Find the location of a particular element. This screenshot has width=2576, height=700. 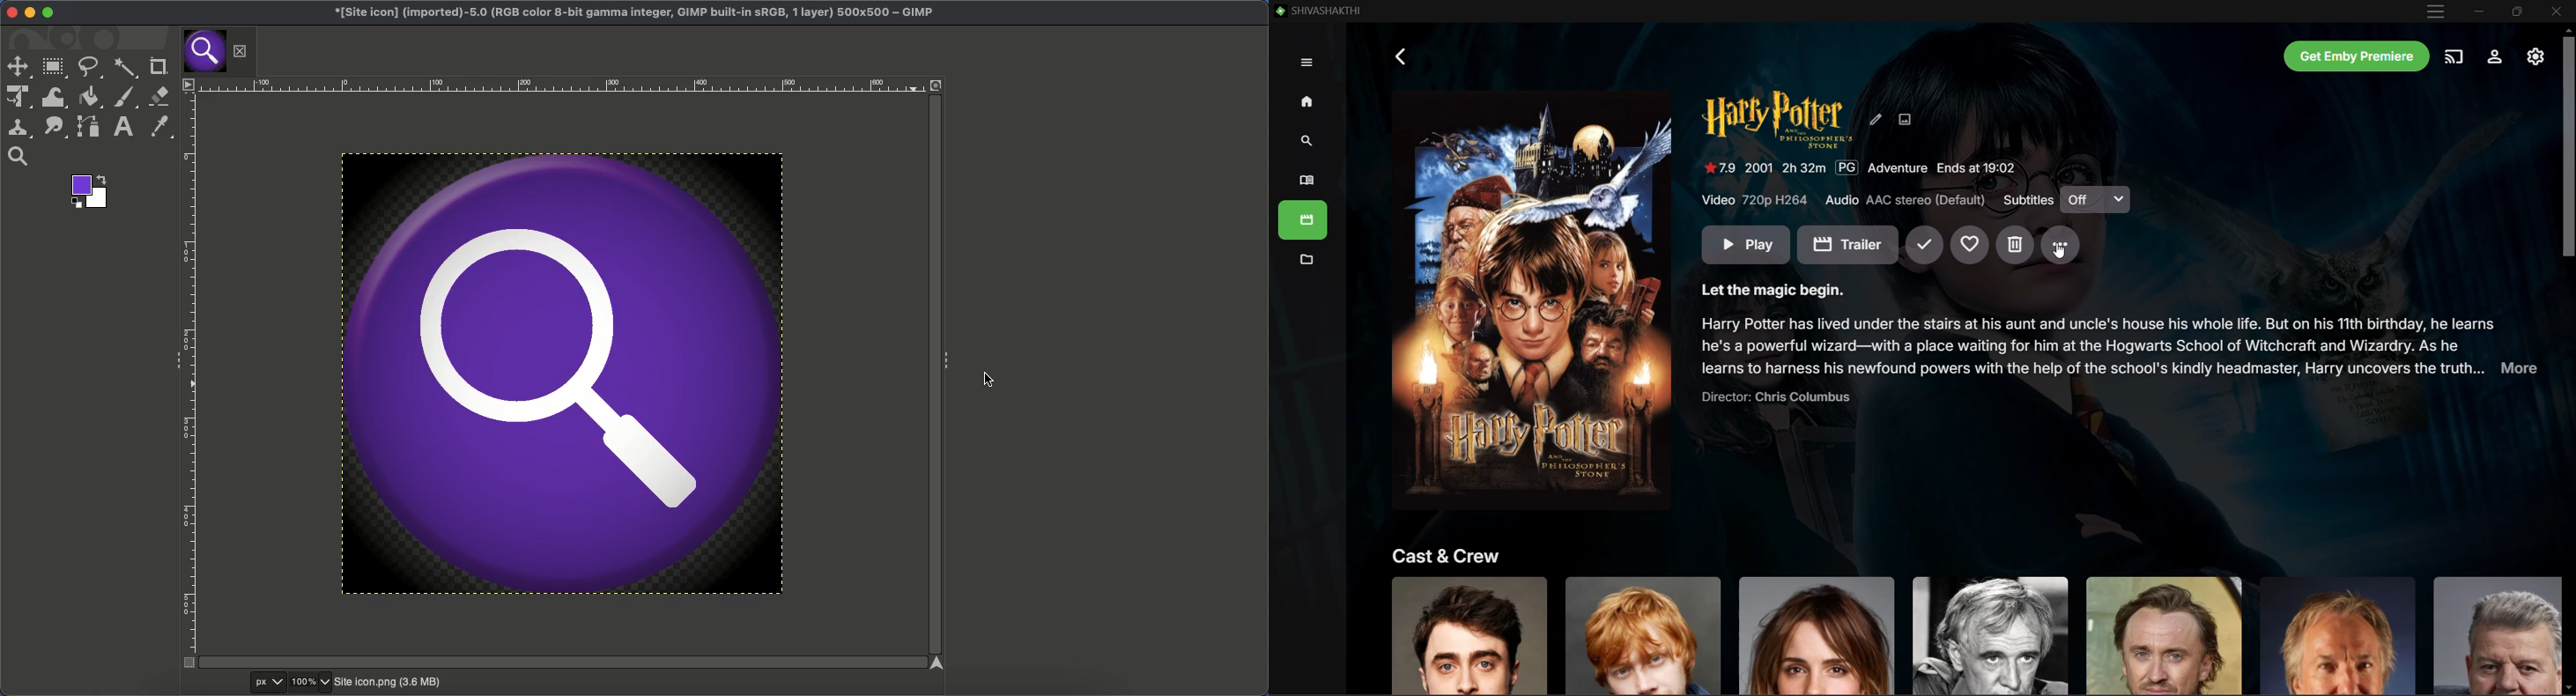

Click to know more about actor is located at coordinates (1469, 635).